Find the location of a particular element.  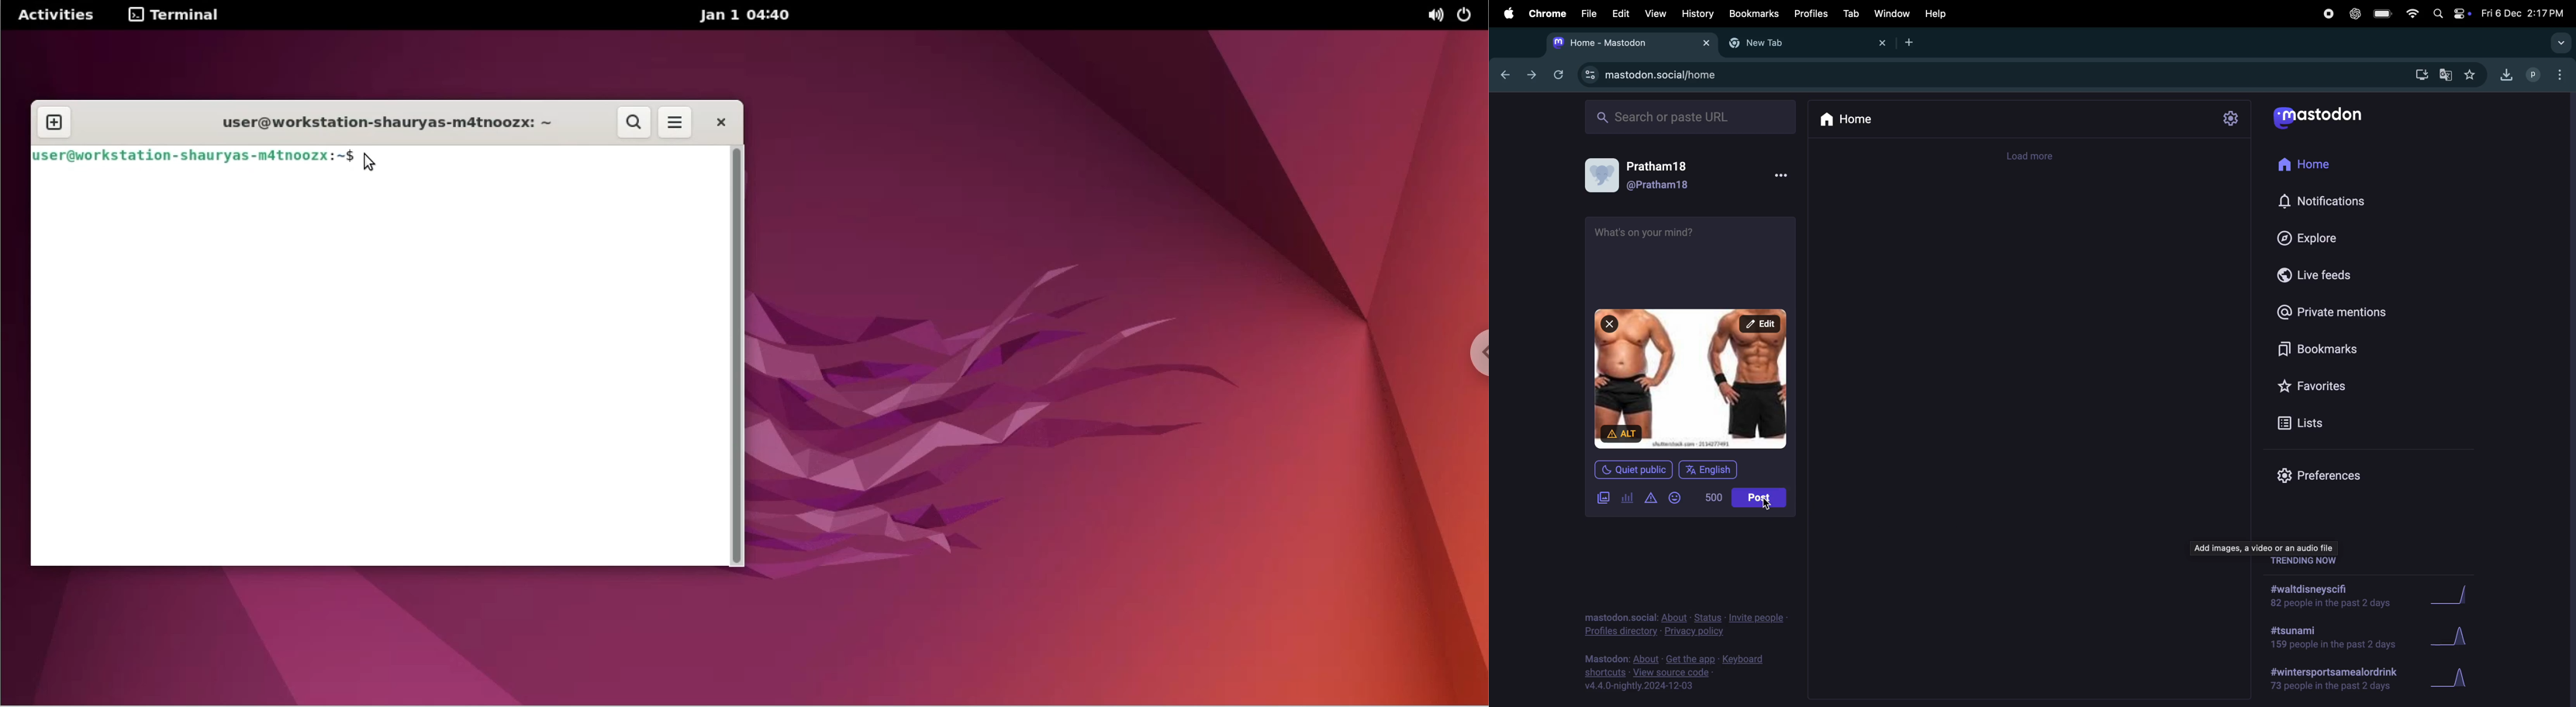

pole is located at coordinates (1627, 499).